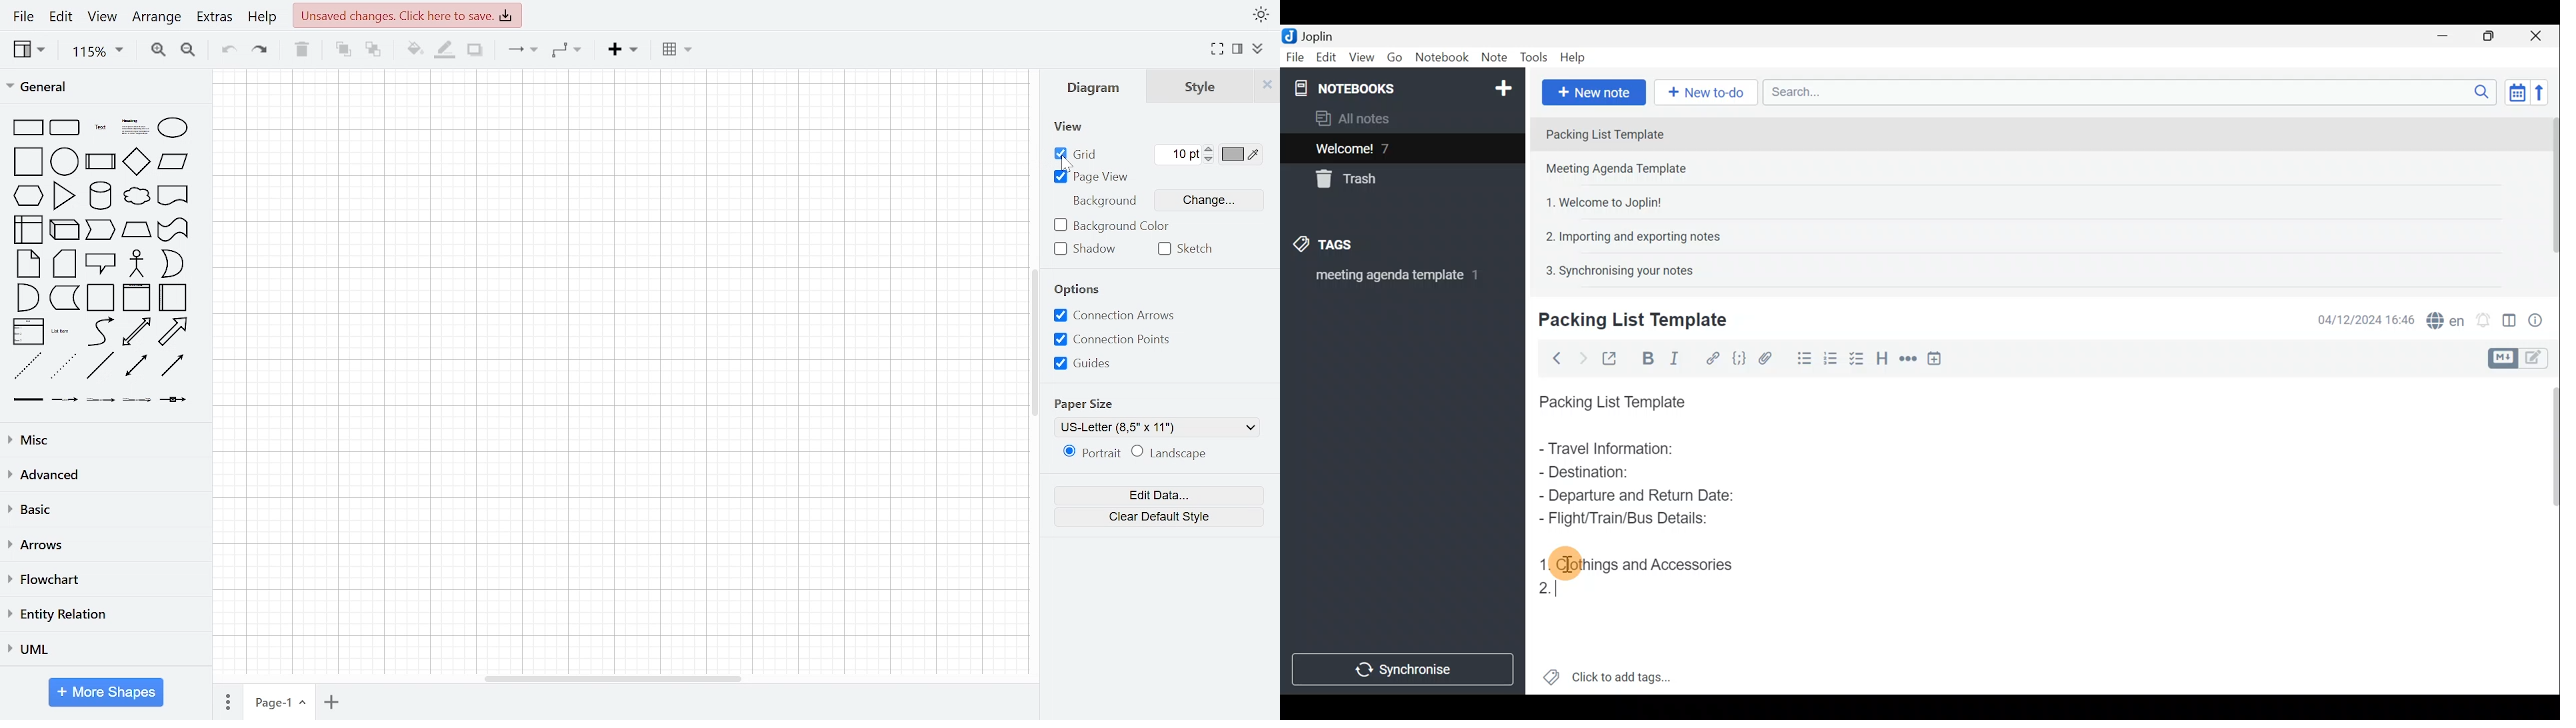 The image size is (2576, 728). Describe the element at coordinates (1707, 93) in the screenshot. I see `New to-do` at that location.